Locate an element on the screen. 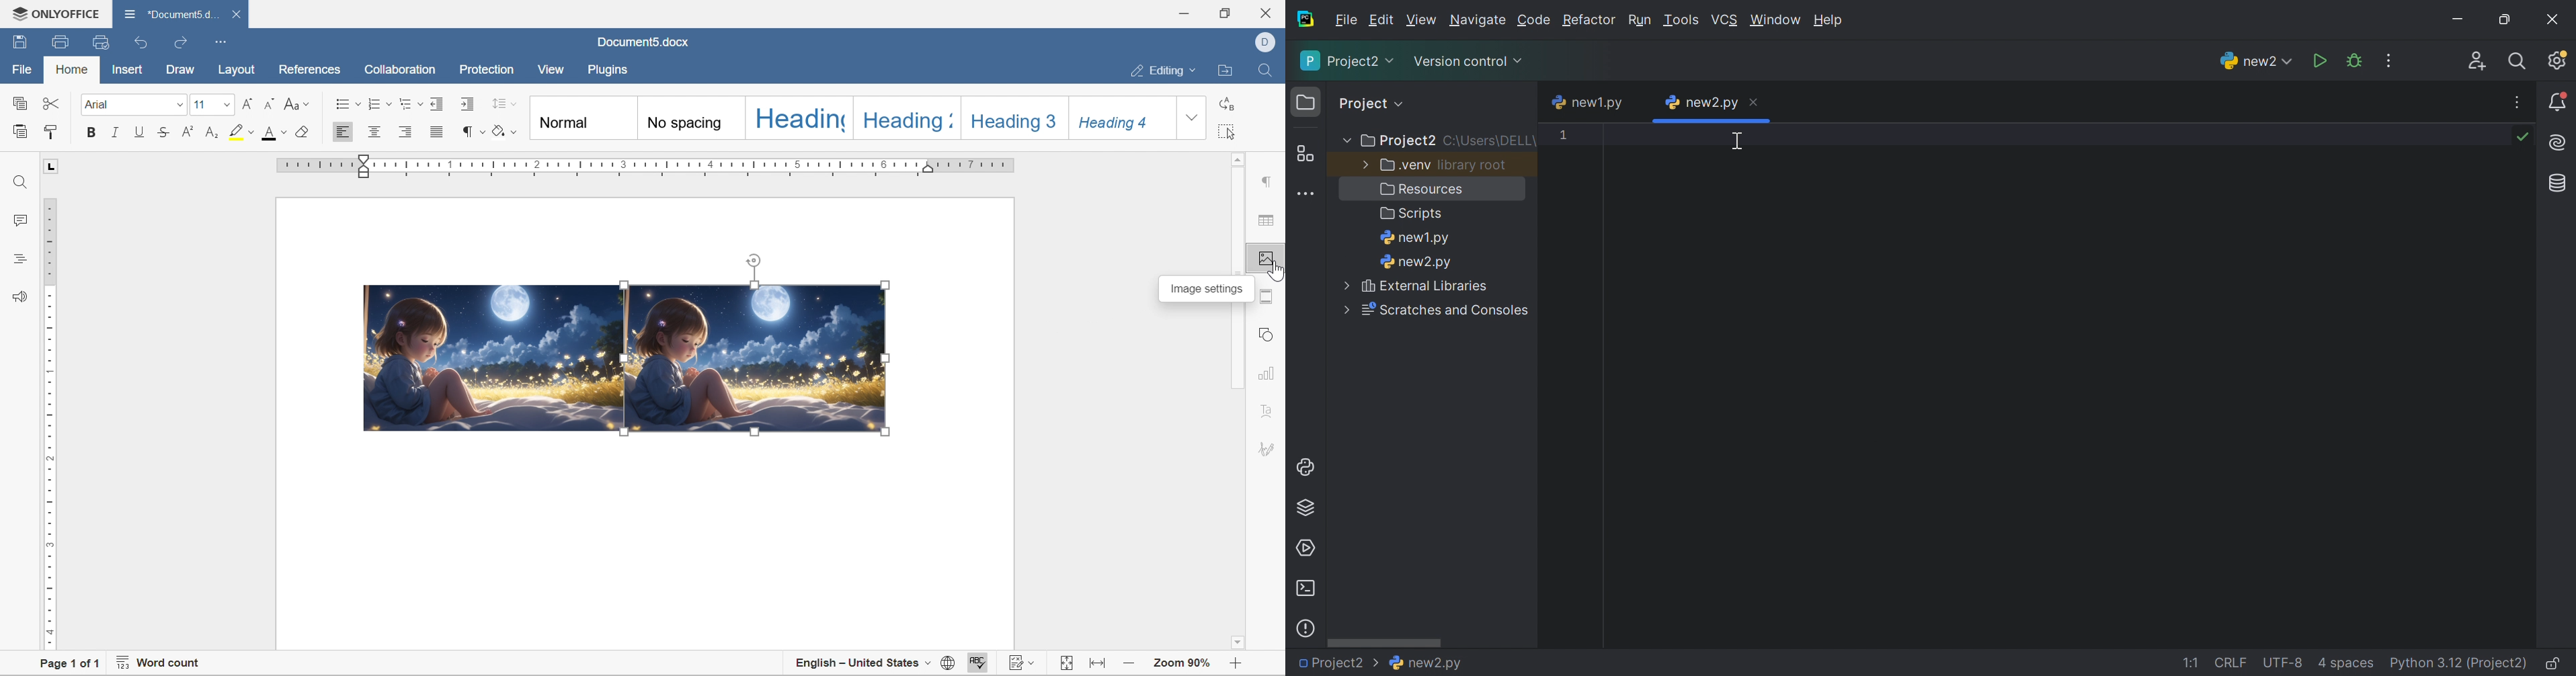 The width and height of the screenshot is (2576, 700). page 1 of 1 is located at coordinates (72, 667).